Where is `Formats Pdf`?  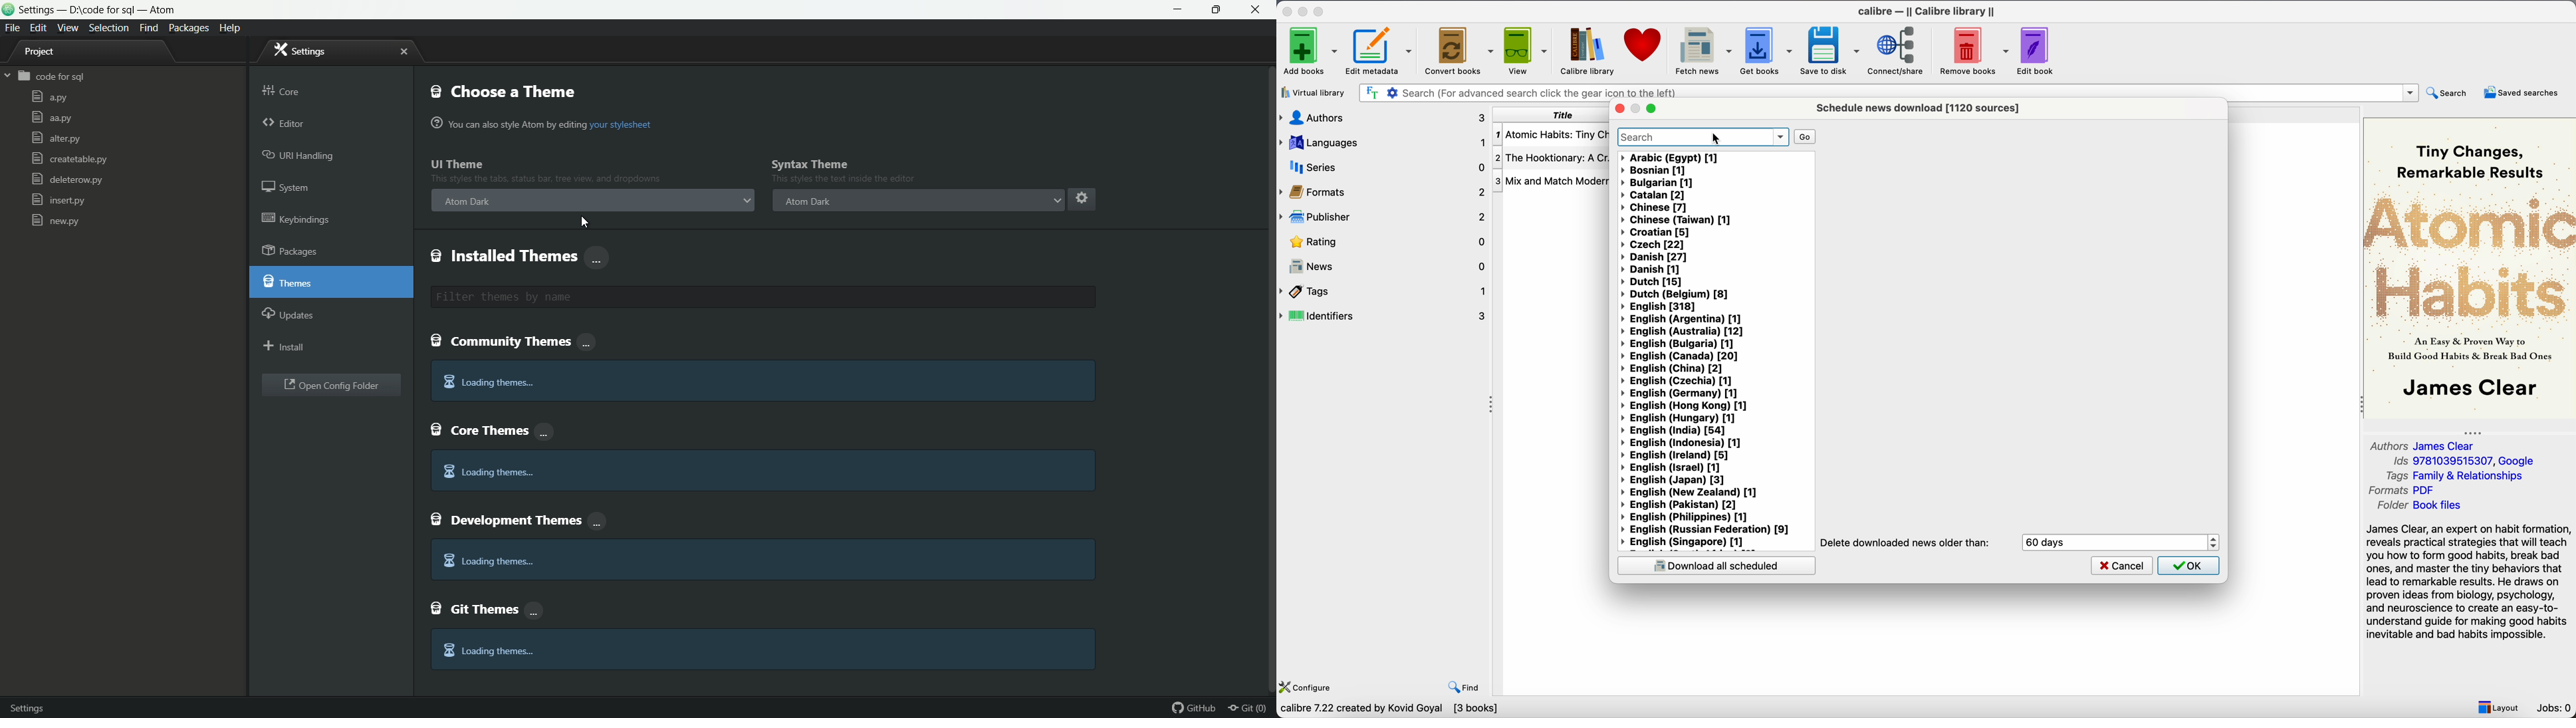
Formats Pdf is located at coordinates (2404, 491).